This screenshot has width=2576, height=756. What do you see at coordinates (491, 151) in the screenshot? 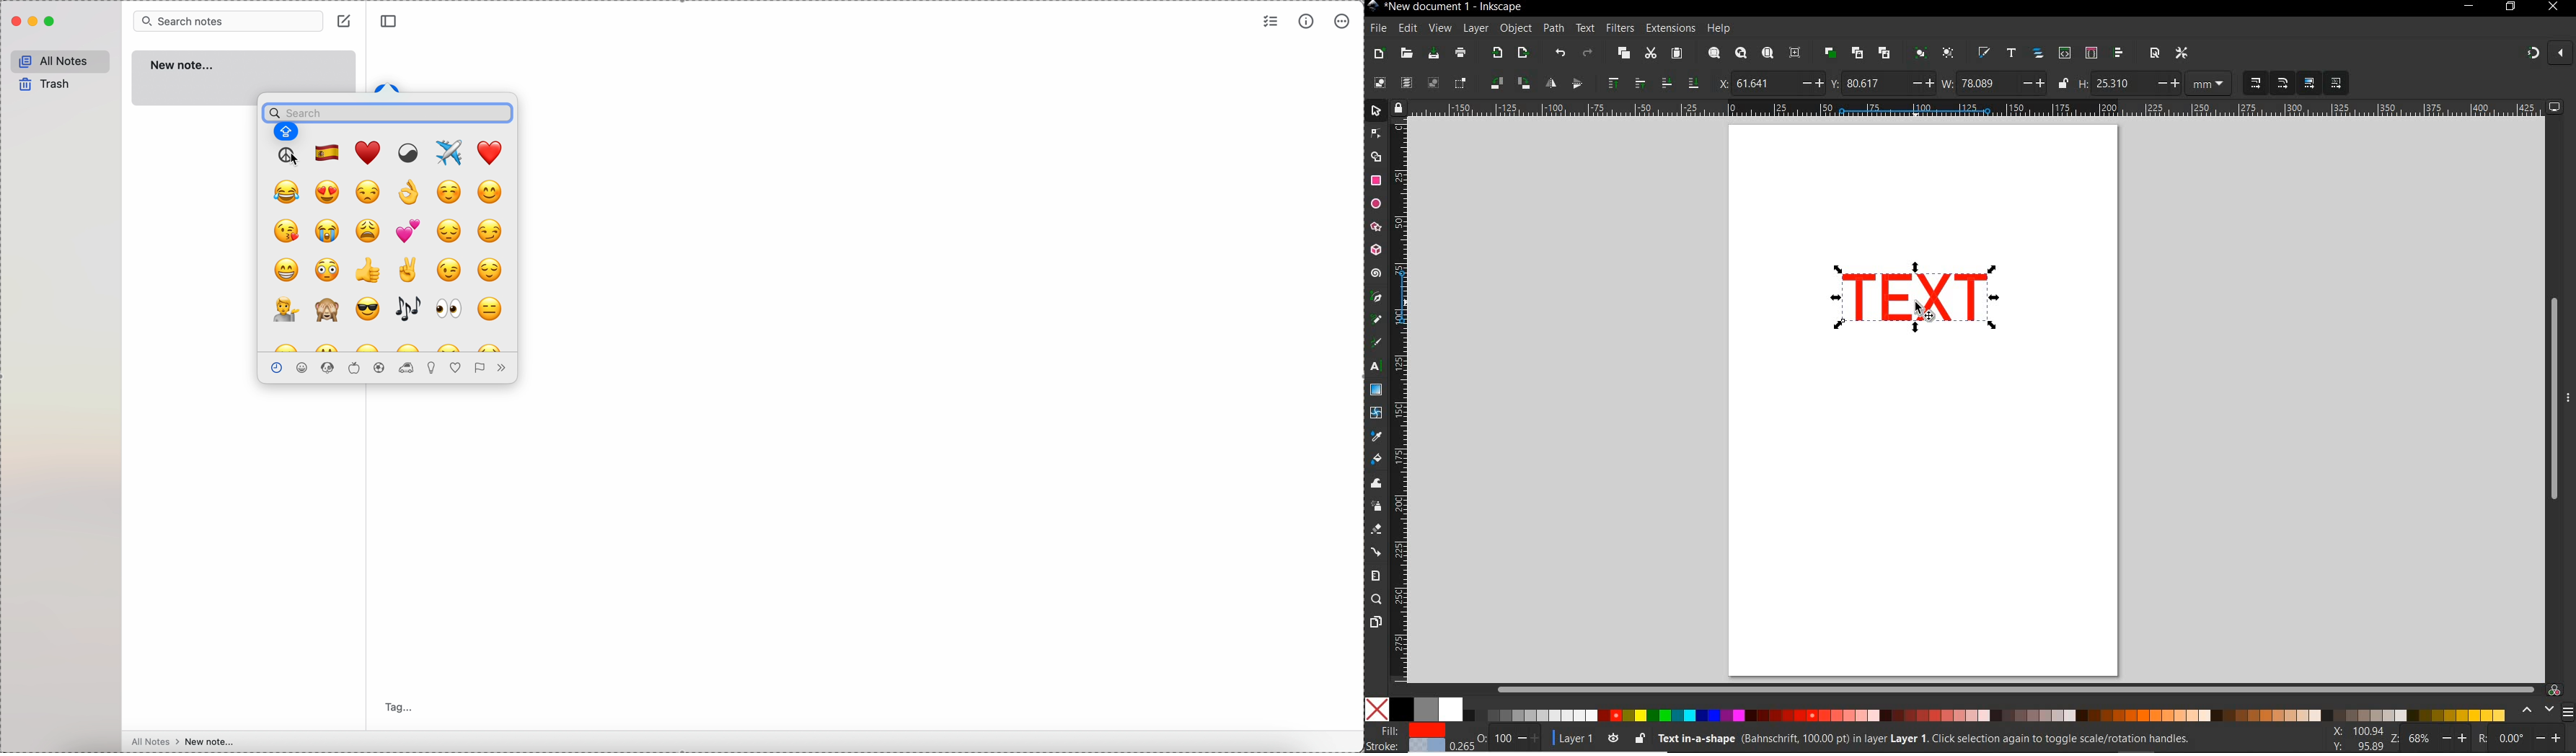
I see `emoji` at bounding box center [491, 151].